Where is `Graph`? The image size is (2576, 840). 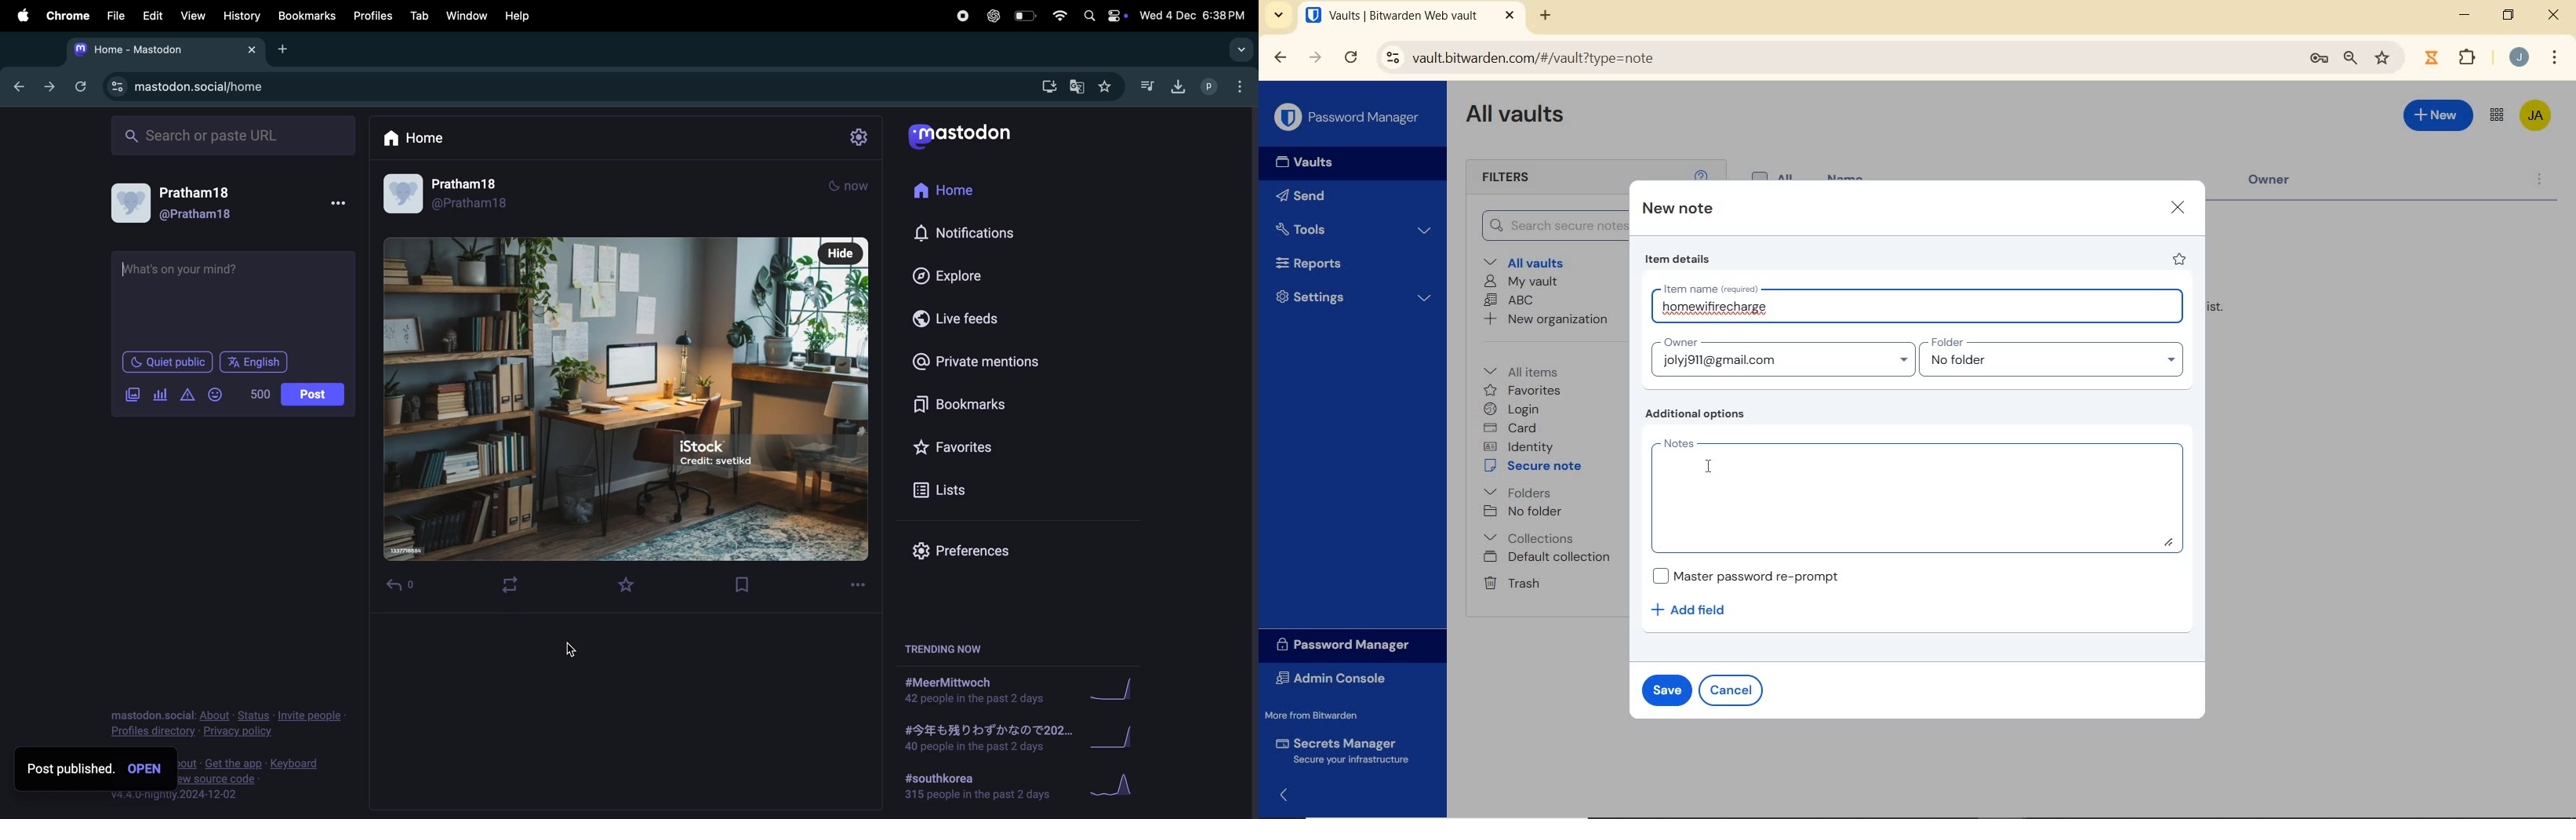 Graph is located at coordinates (1118, 687).